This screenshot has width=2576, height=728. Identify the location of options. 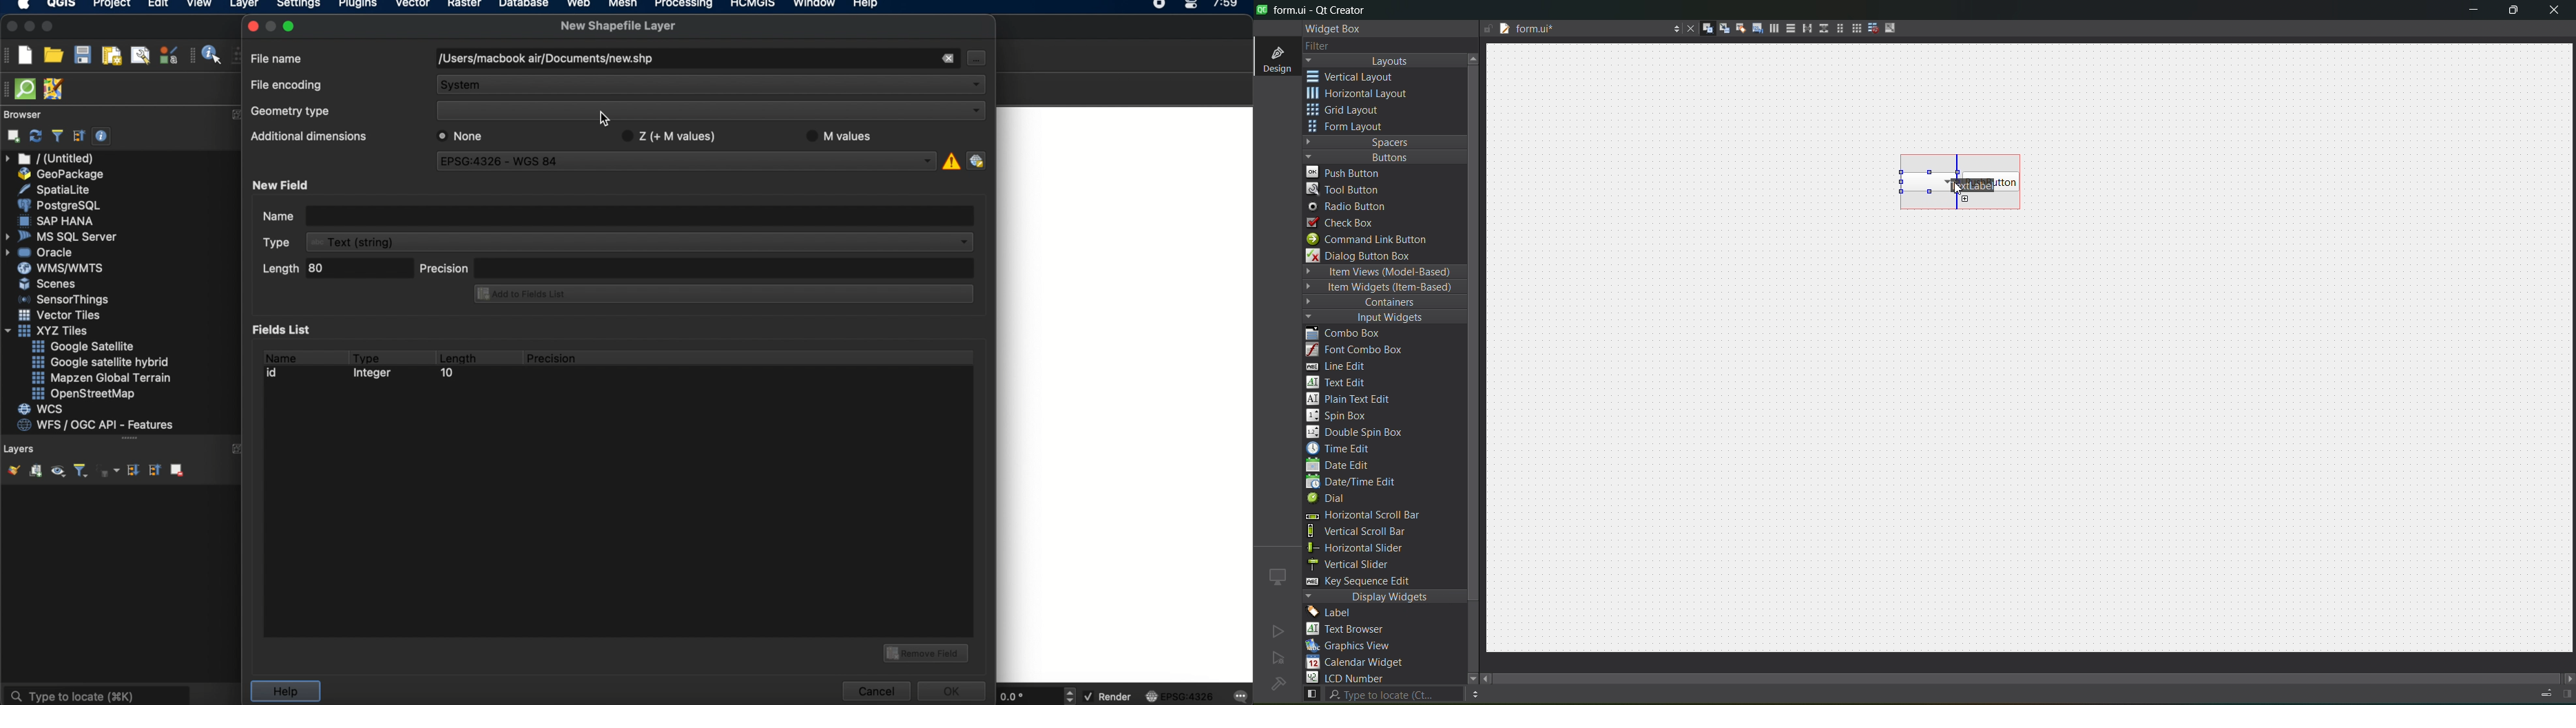
(1672, 30).